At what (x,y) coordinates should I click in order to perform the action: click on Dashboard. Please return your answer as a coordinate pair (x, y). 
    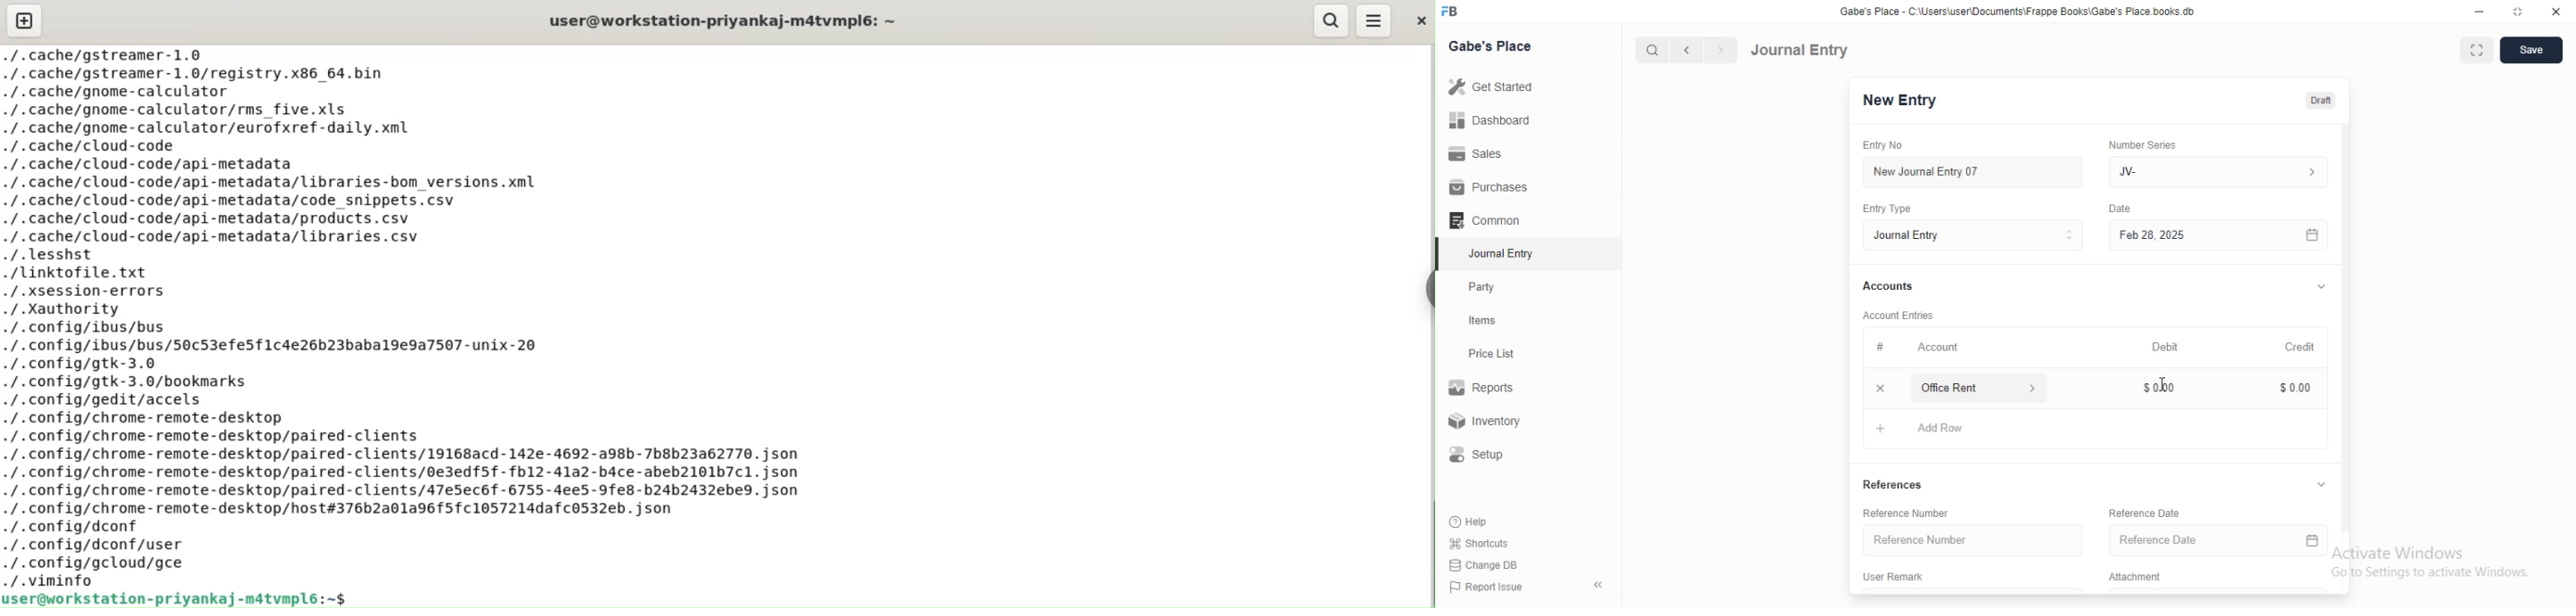
    Looking at the image, I should click on (1488, 120).